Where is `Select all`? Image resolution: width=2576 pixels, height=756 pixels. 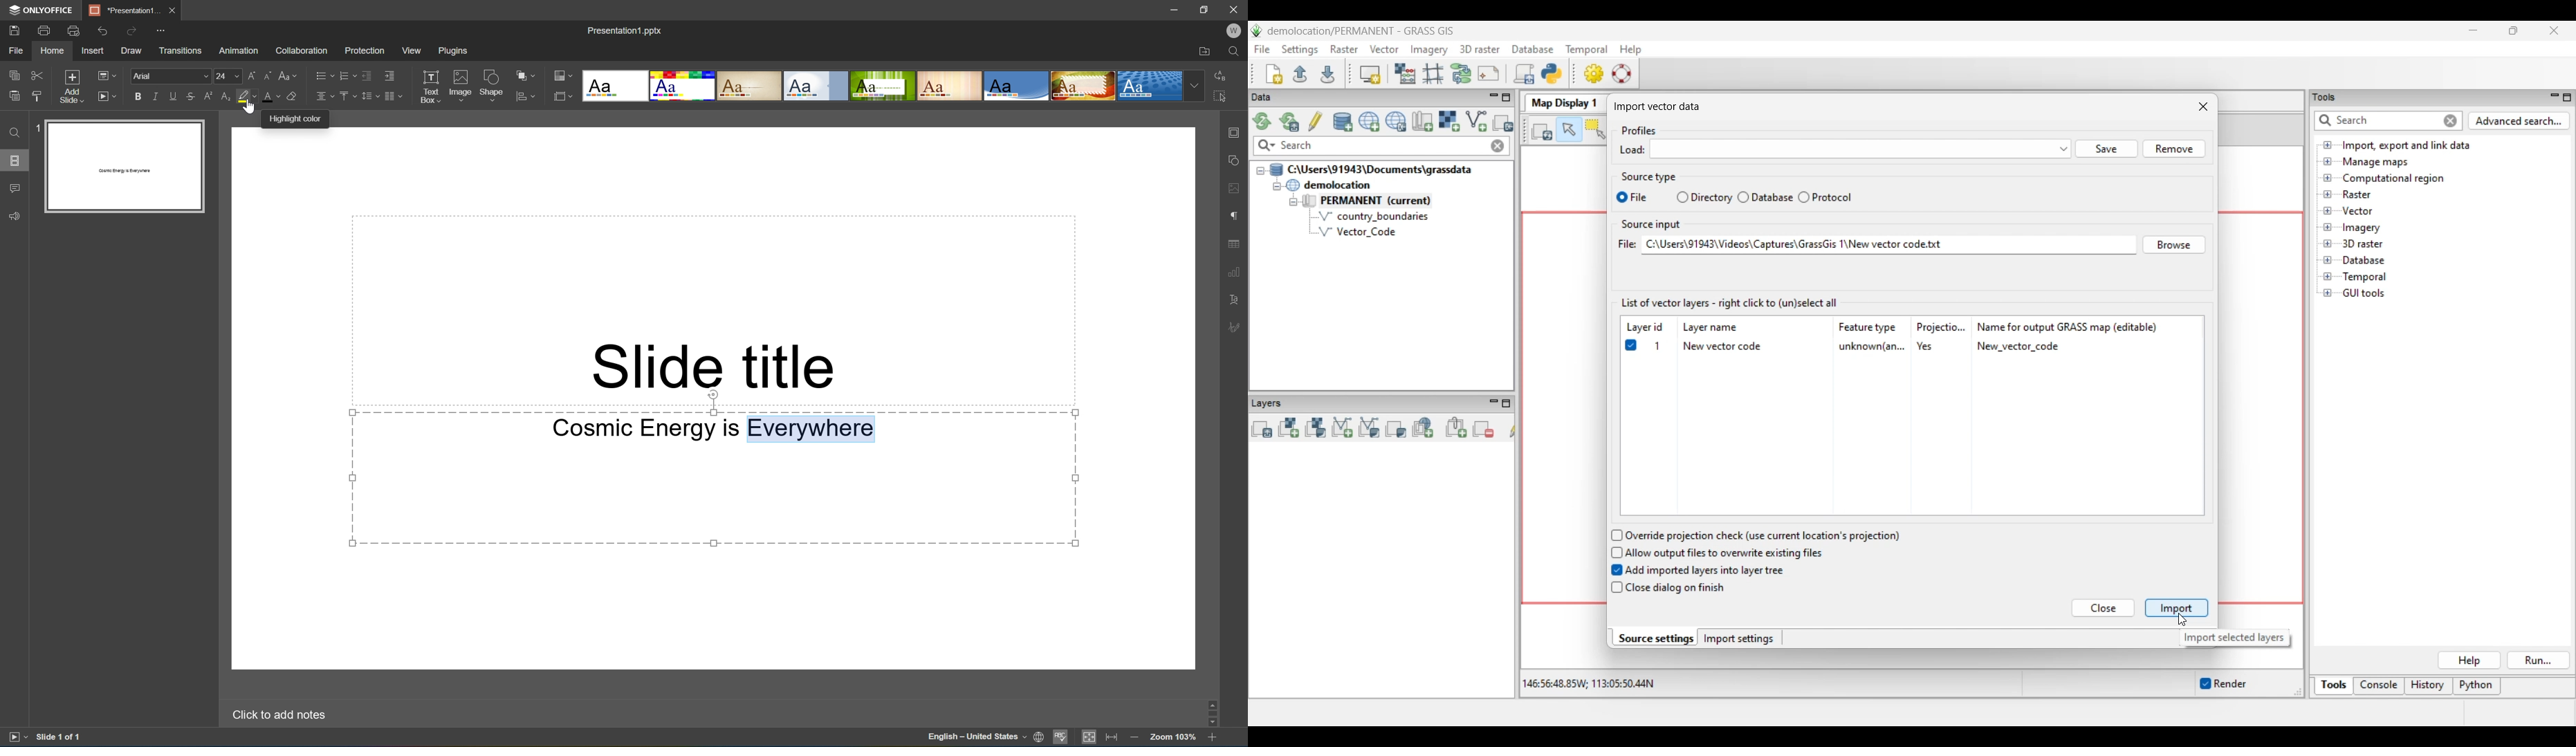 Select all is located at coordinates (1221, 95).